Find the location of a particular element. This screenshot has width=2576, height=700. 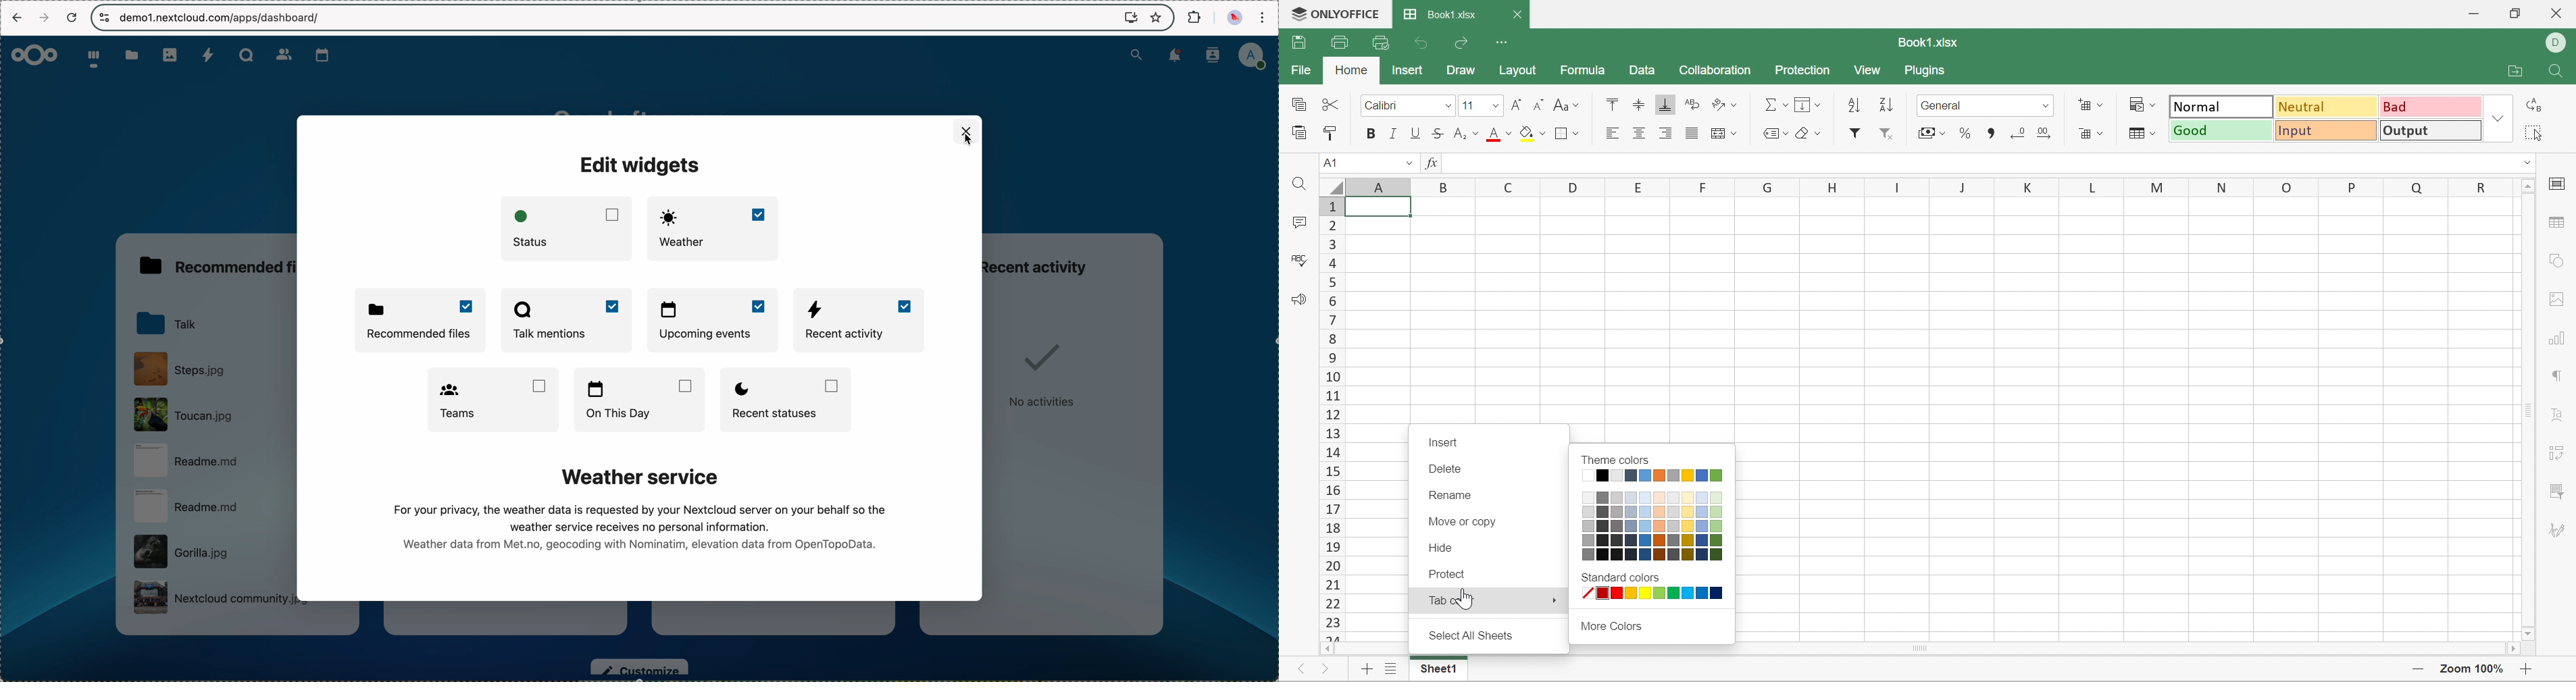

Neutral is located at coordinates (2328, 107).